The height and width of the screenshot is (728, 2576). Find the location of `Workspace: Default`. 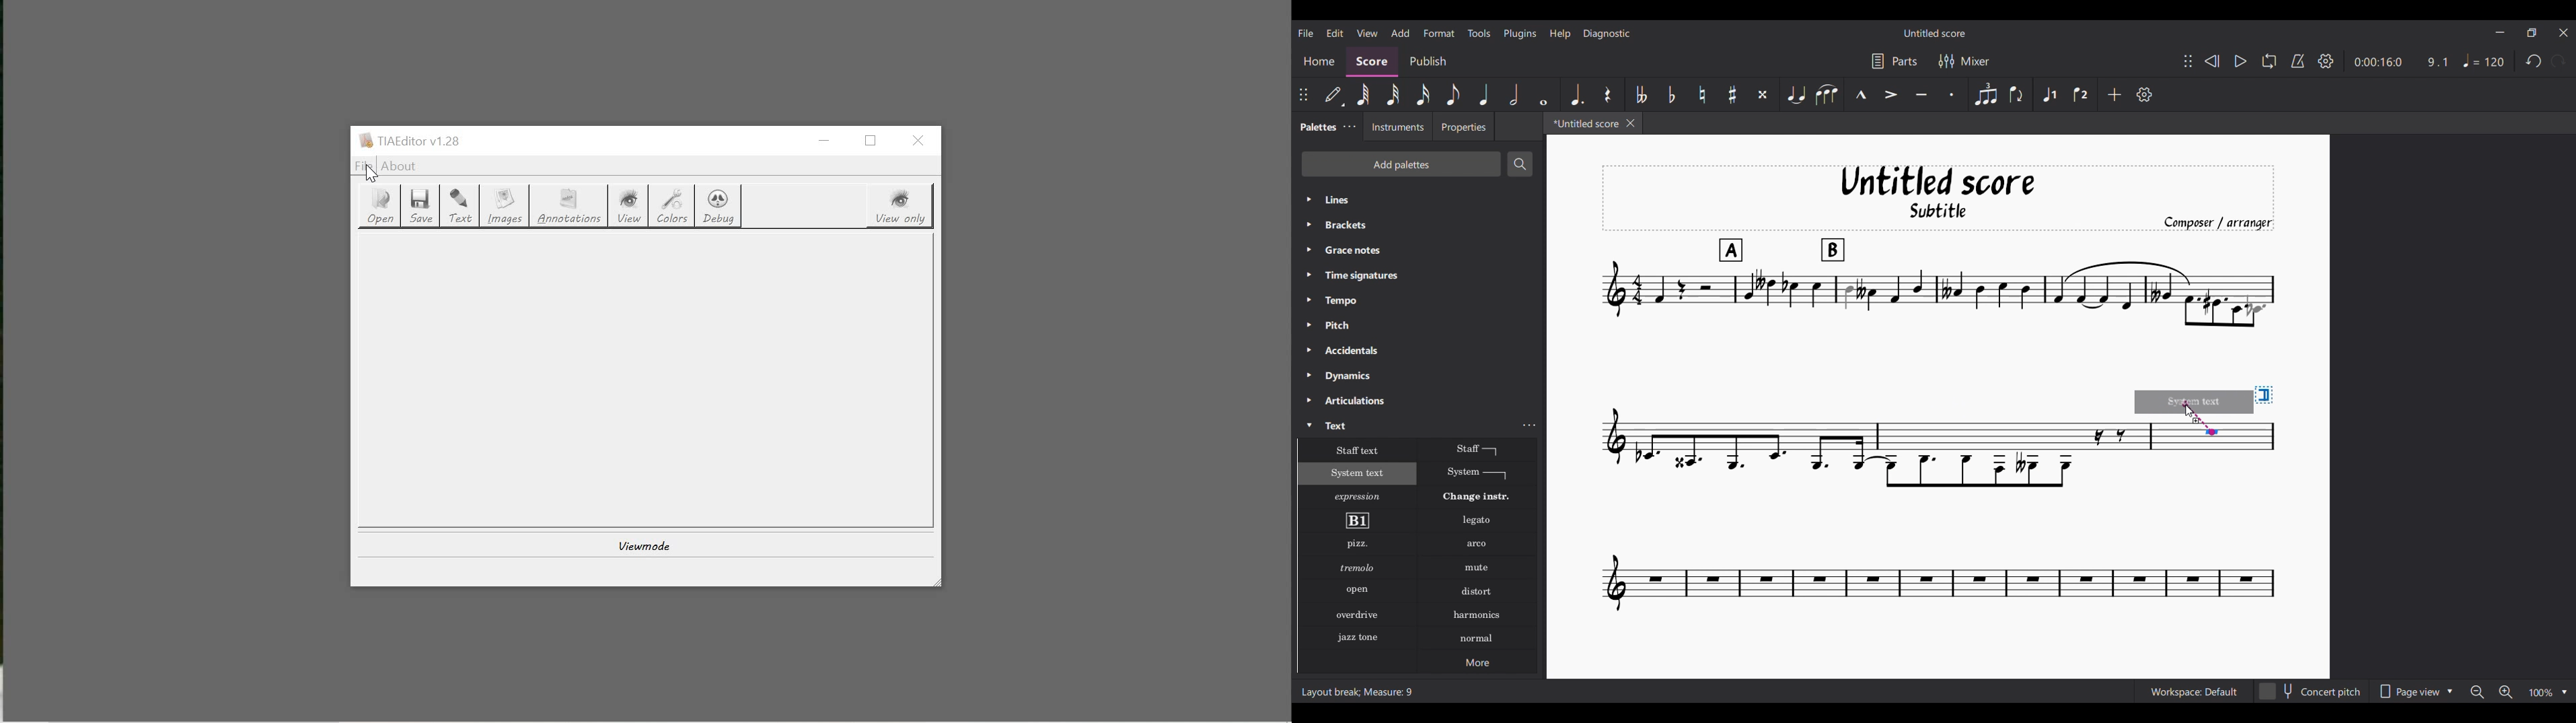

Workspace: Default is located at coordinates (2194, 691).